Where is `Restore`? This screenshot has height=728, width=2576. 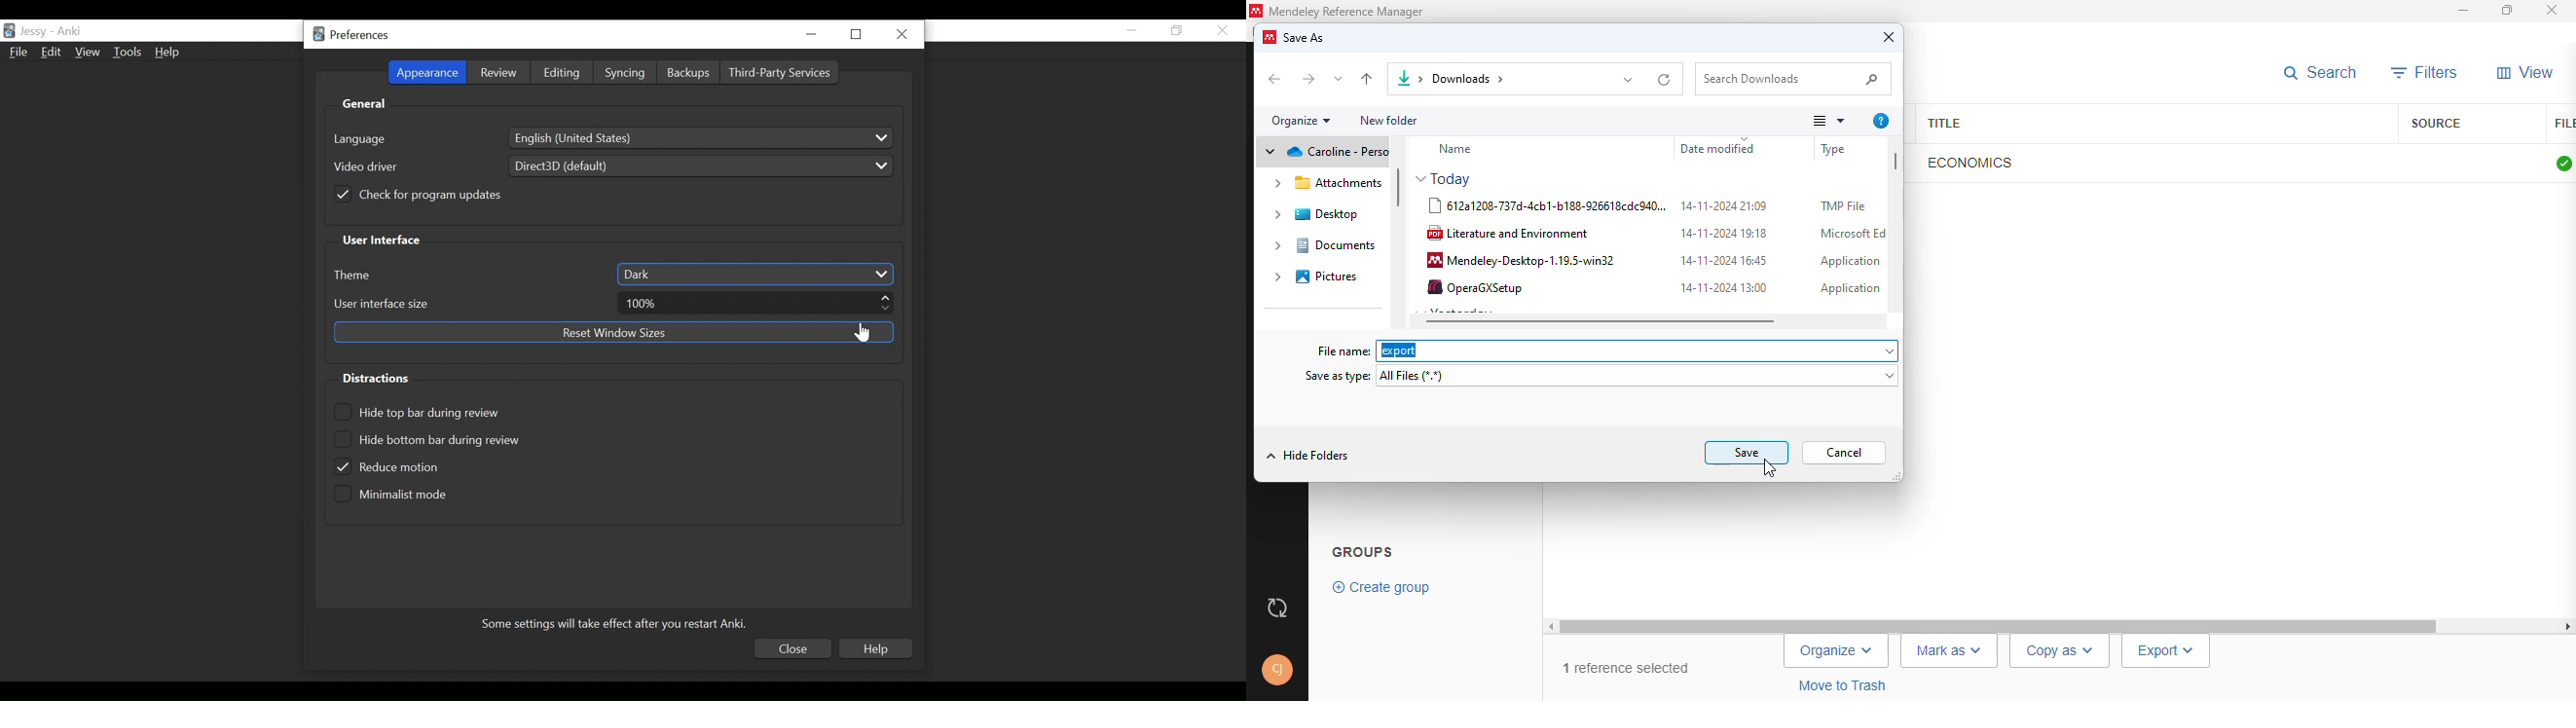 Restore is located at coordinates (855, 34).